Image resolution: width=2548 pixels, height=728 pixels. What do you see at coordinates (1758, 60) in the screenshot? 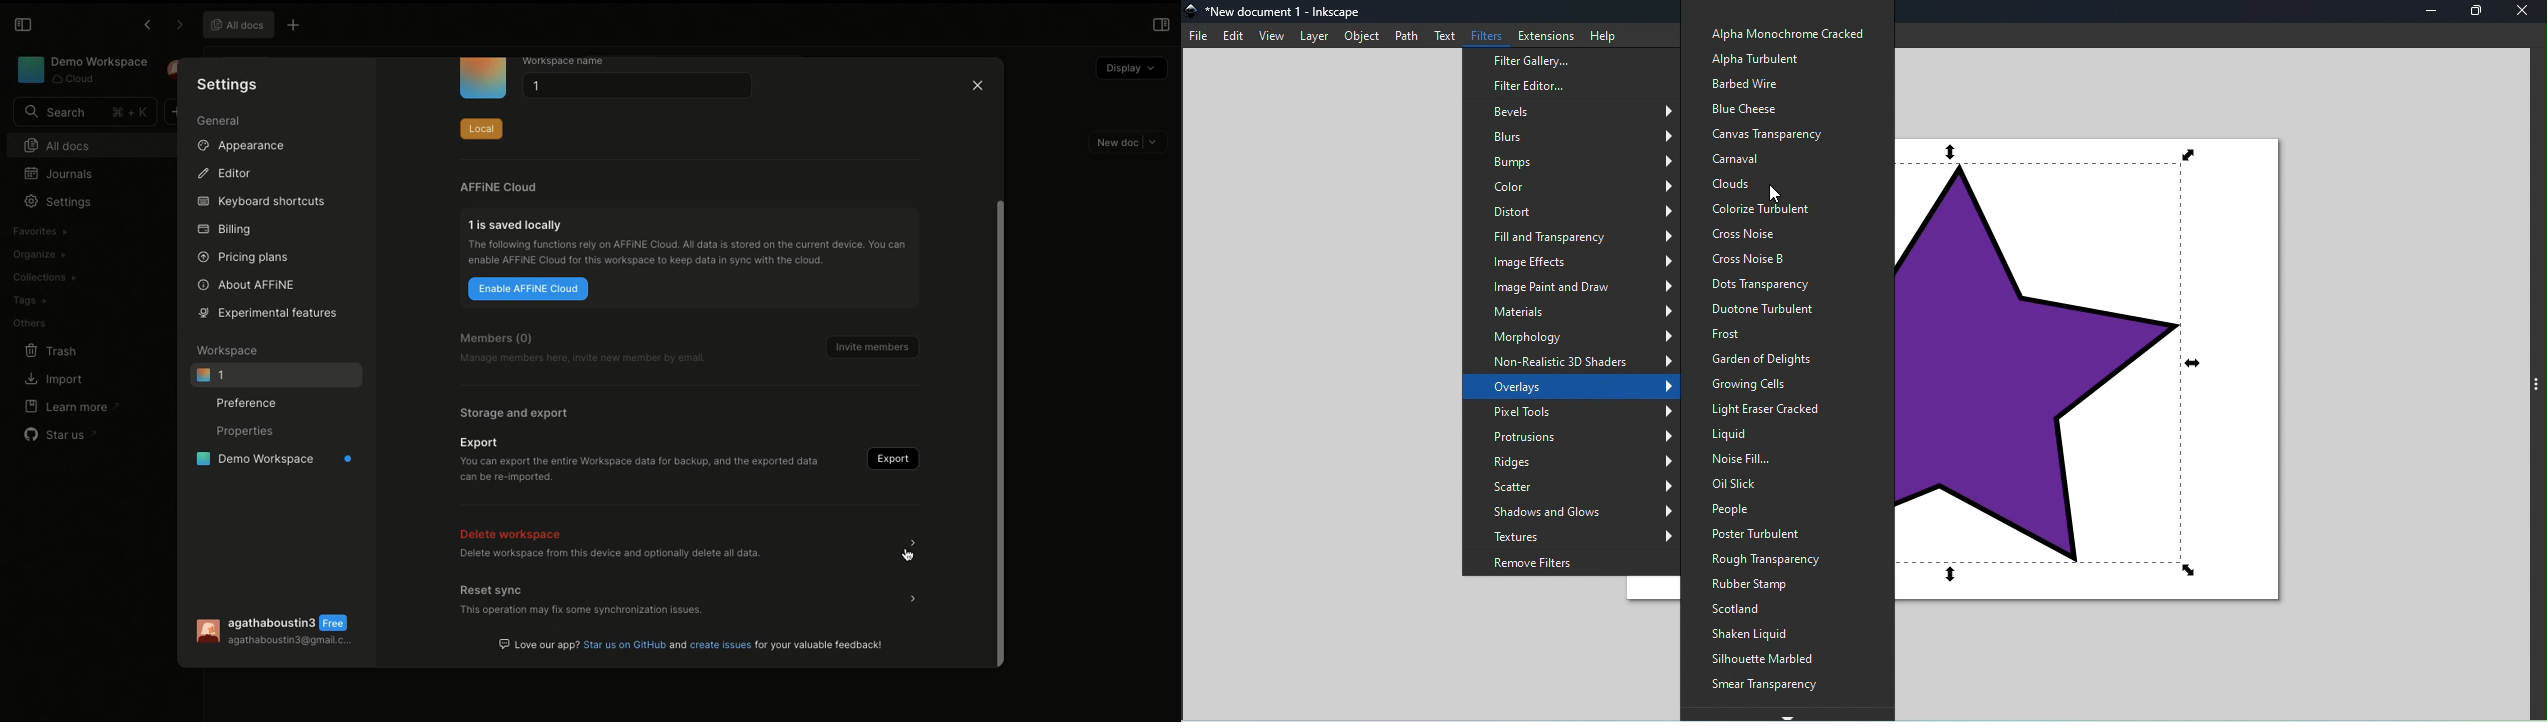
I see `Alpha Turbulent` at bounding box center [1758, 60].